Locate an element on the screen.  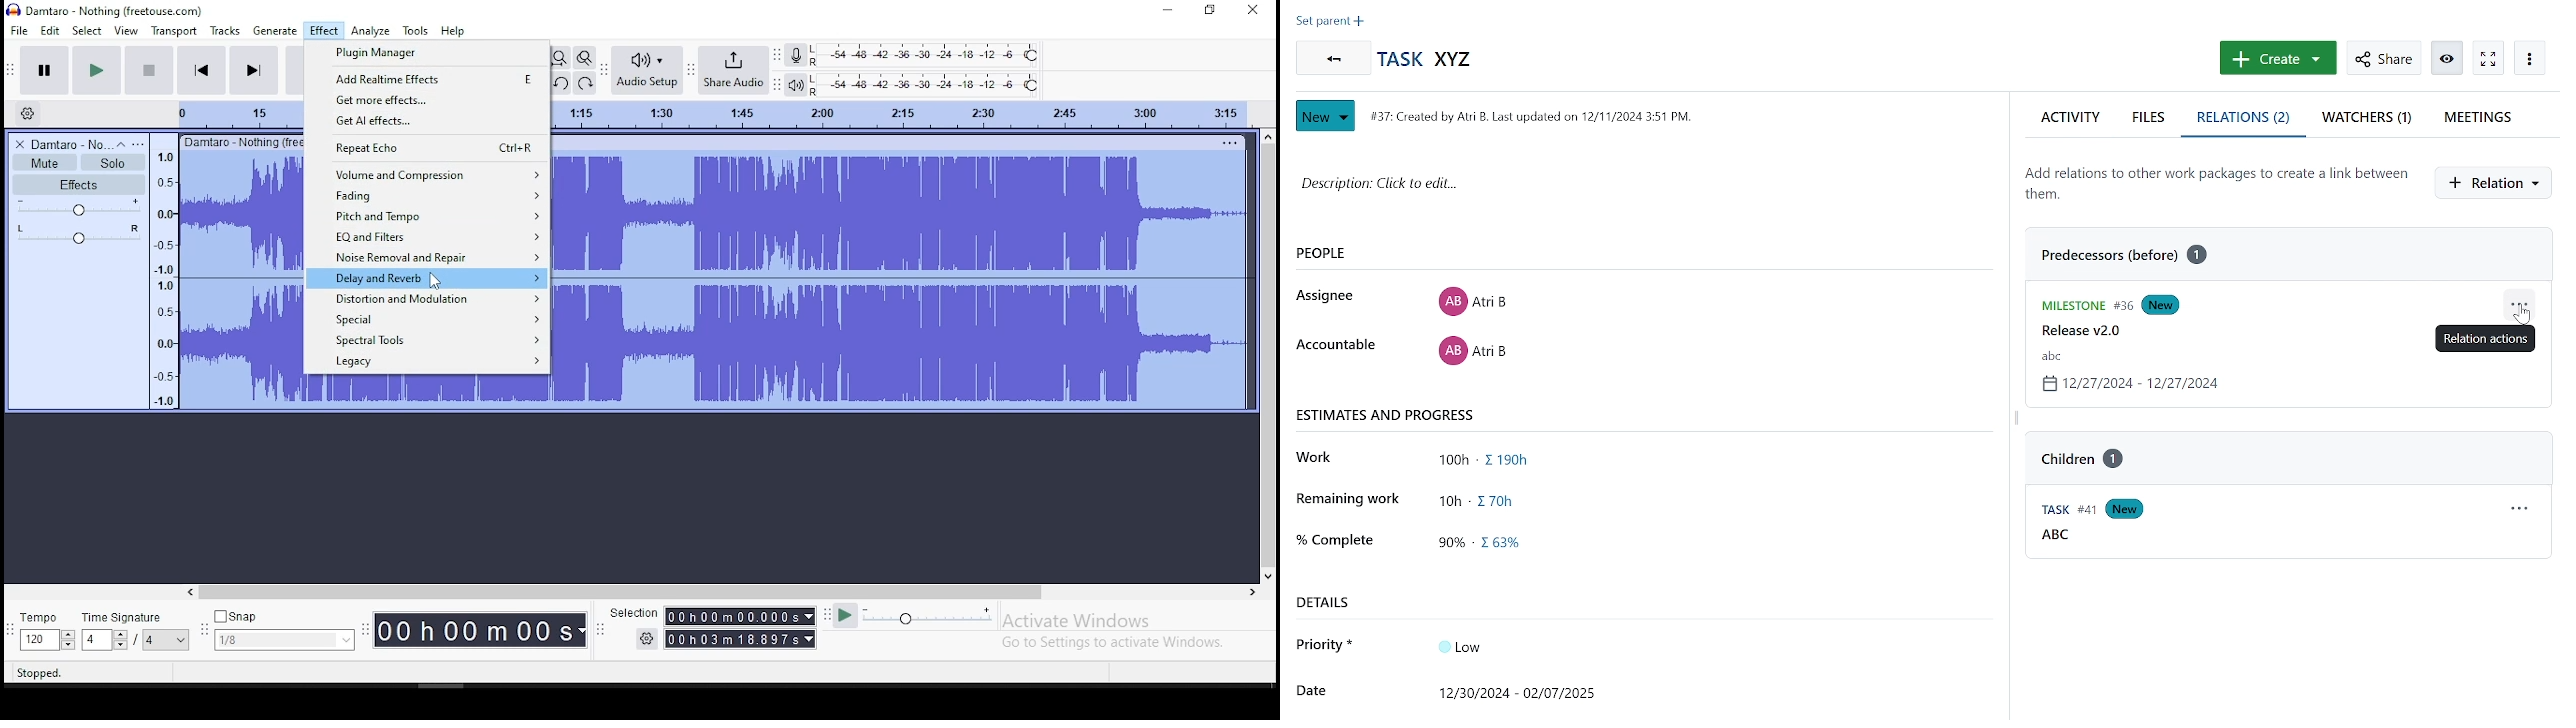
audio track is located at coordinates (901, 213).